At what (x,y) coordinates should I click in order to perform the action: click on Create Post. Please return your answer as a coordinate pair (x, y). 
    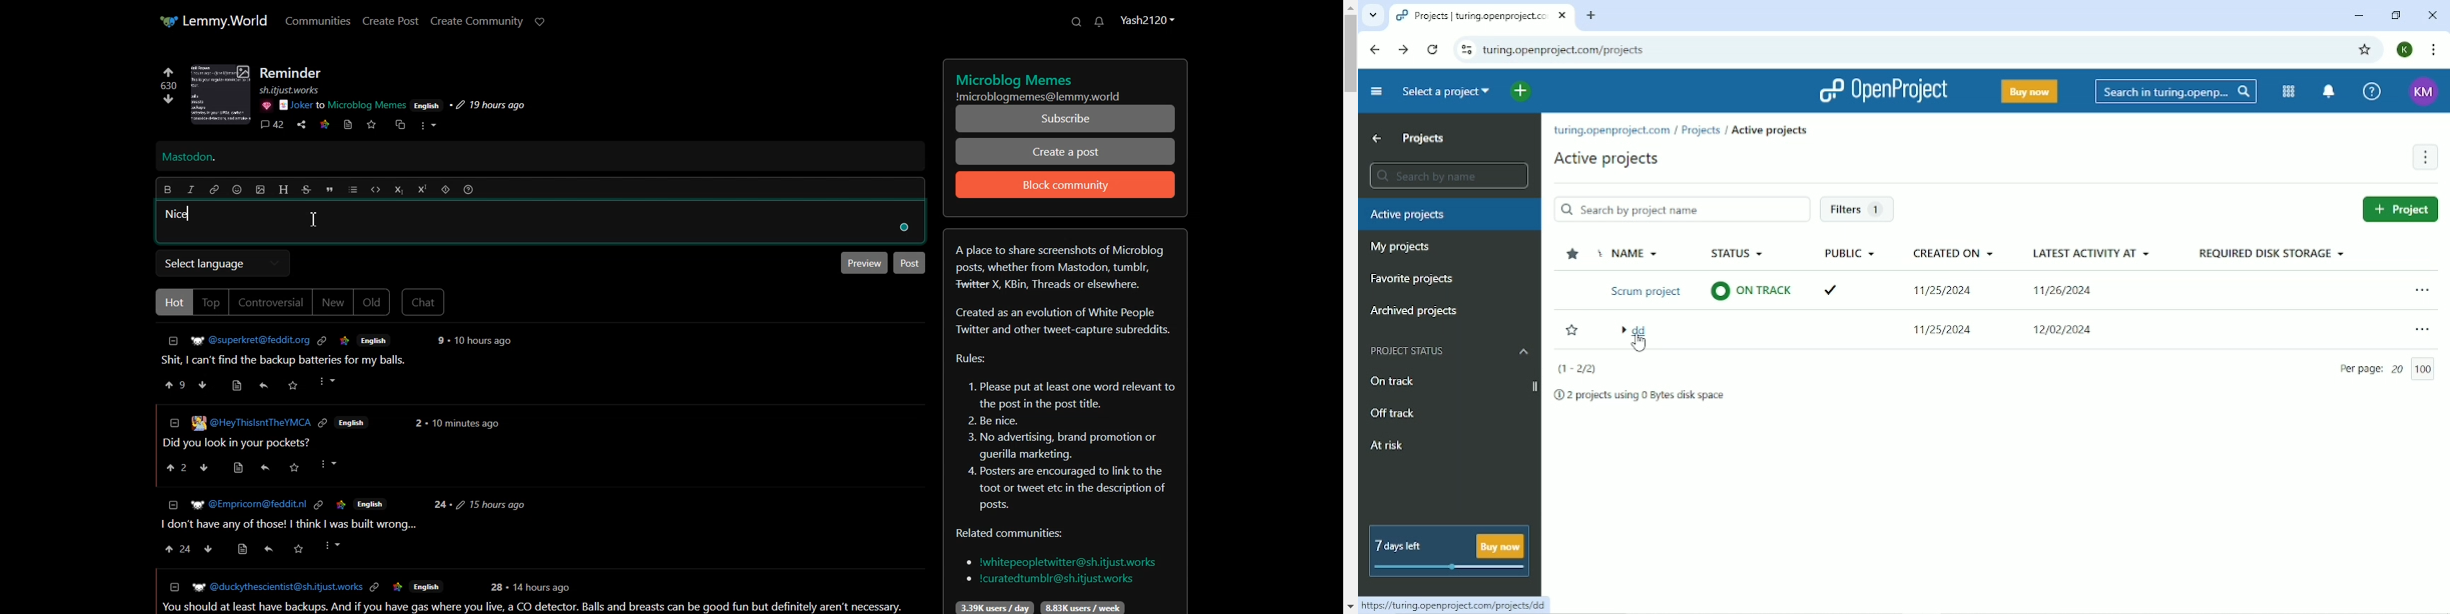
    Looking at the image, I should click on (390, 21).